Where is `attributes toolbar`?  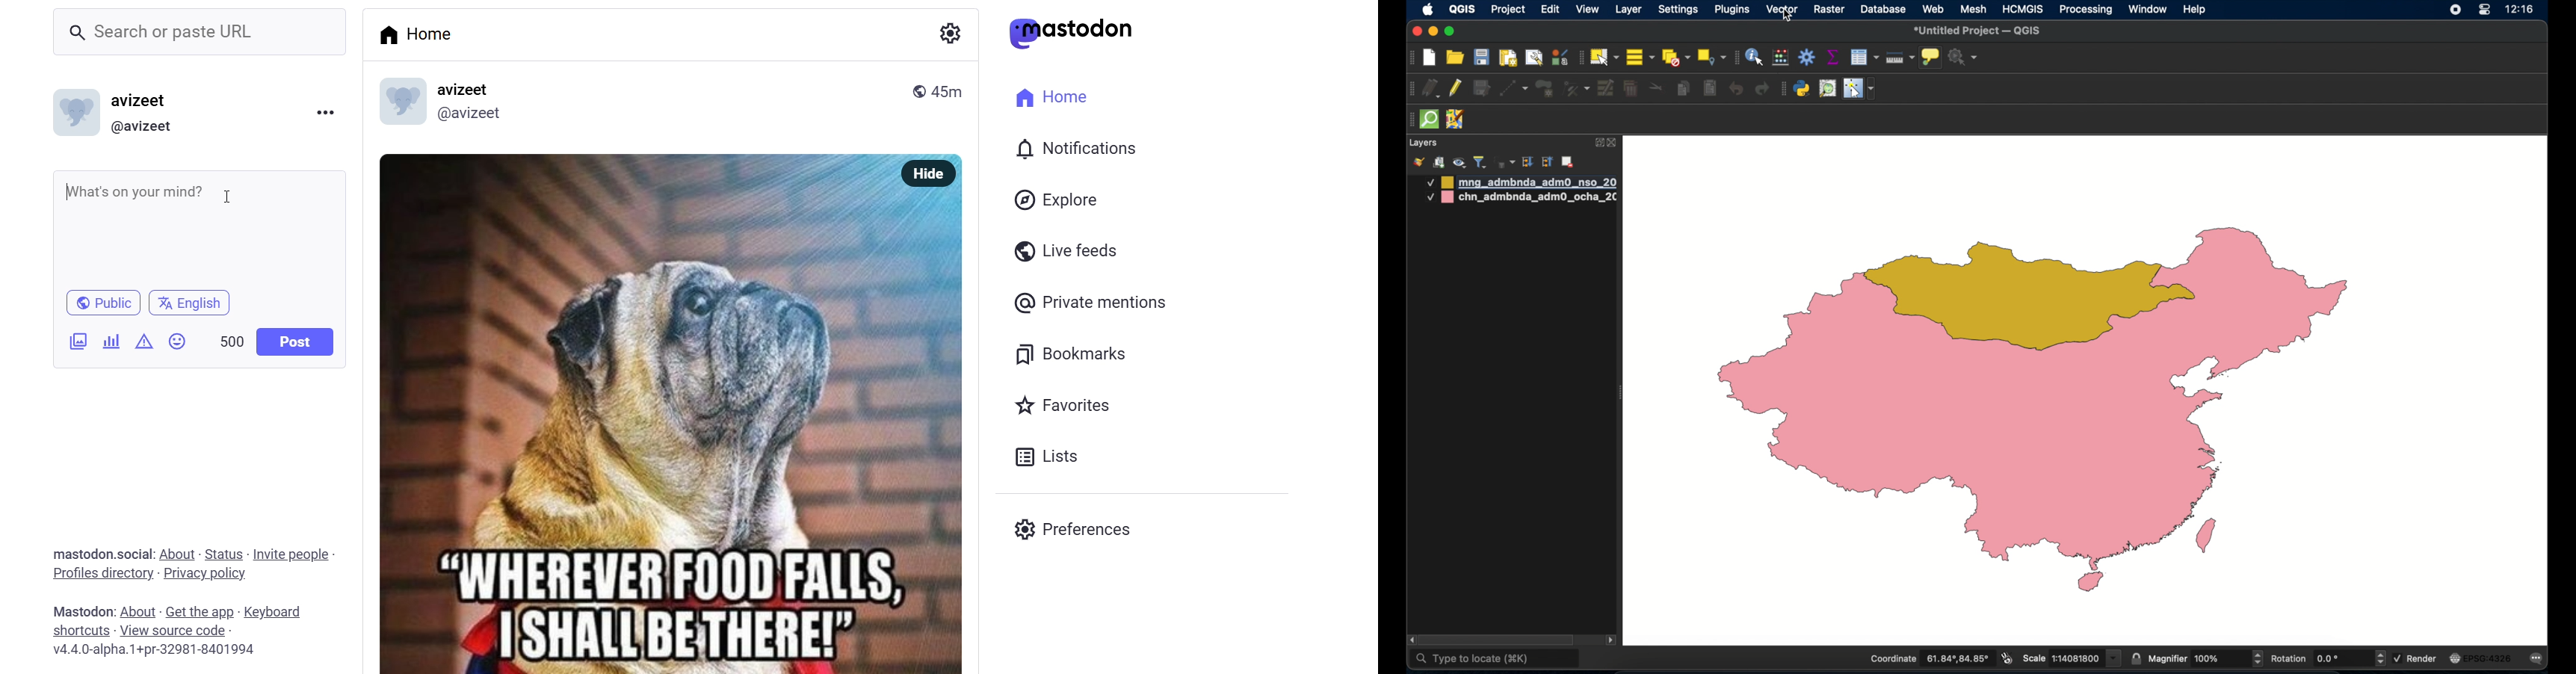
attributes toolbar is located at coordinates (1734, 57).